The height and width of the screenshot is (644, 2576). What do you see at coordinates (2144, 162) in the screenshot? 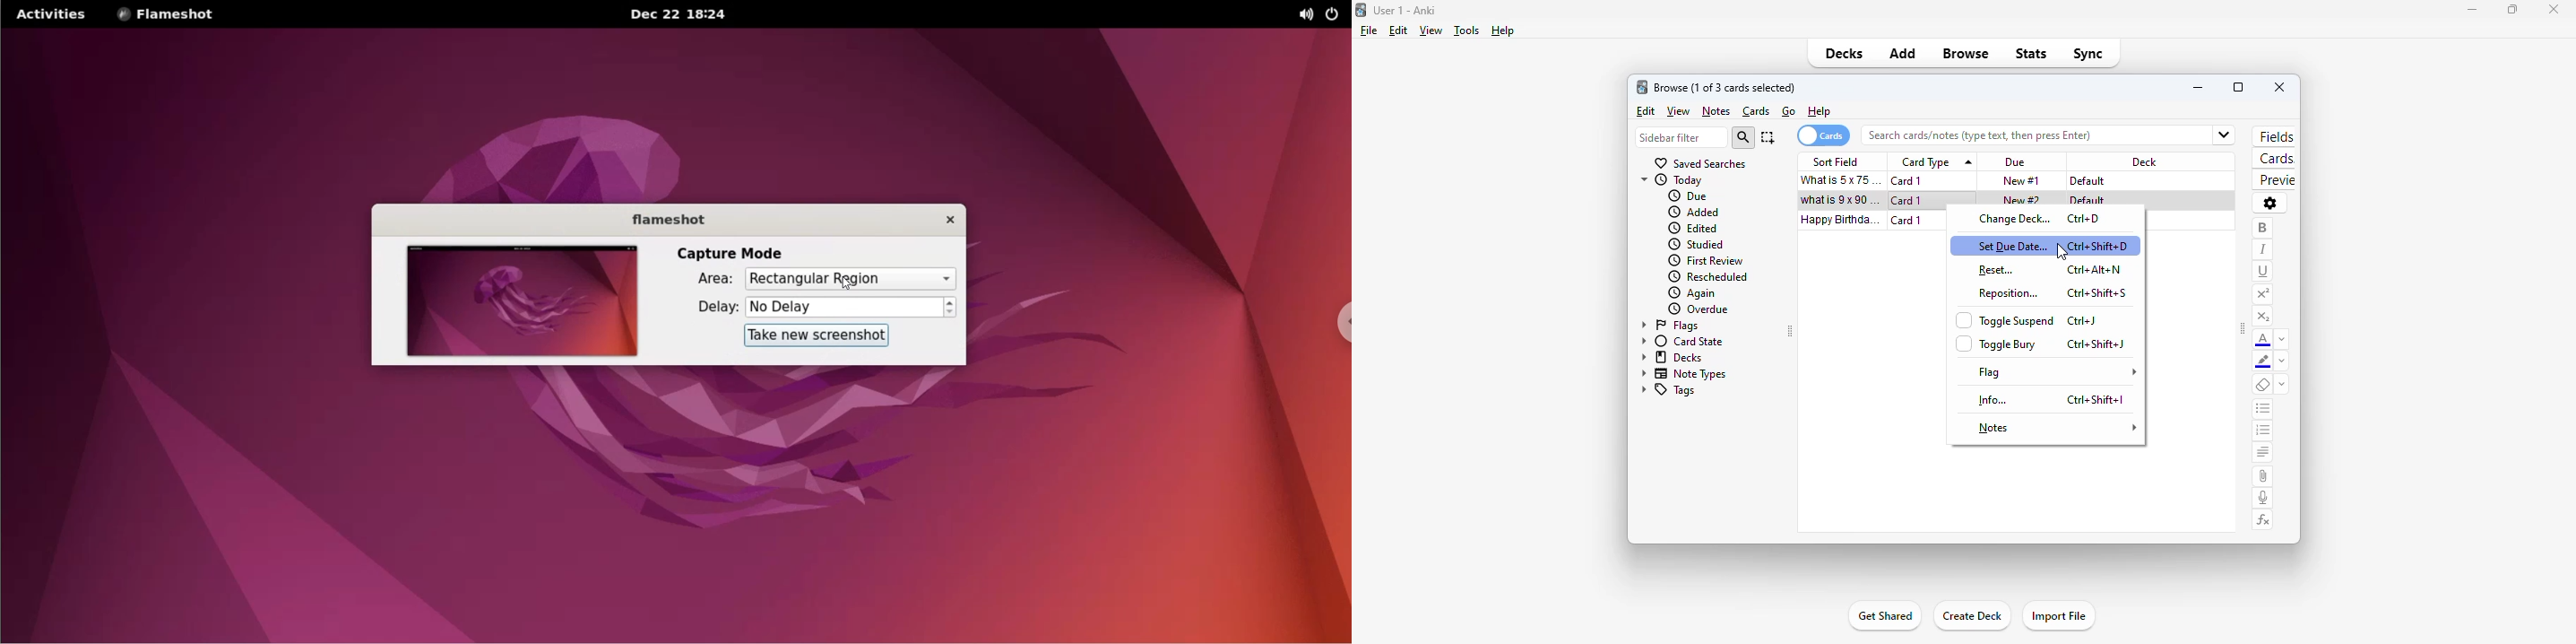
I see `deck` at bounding box center [2144, 162].